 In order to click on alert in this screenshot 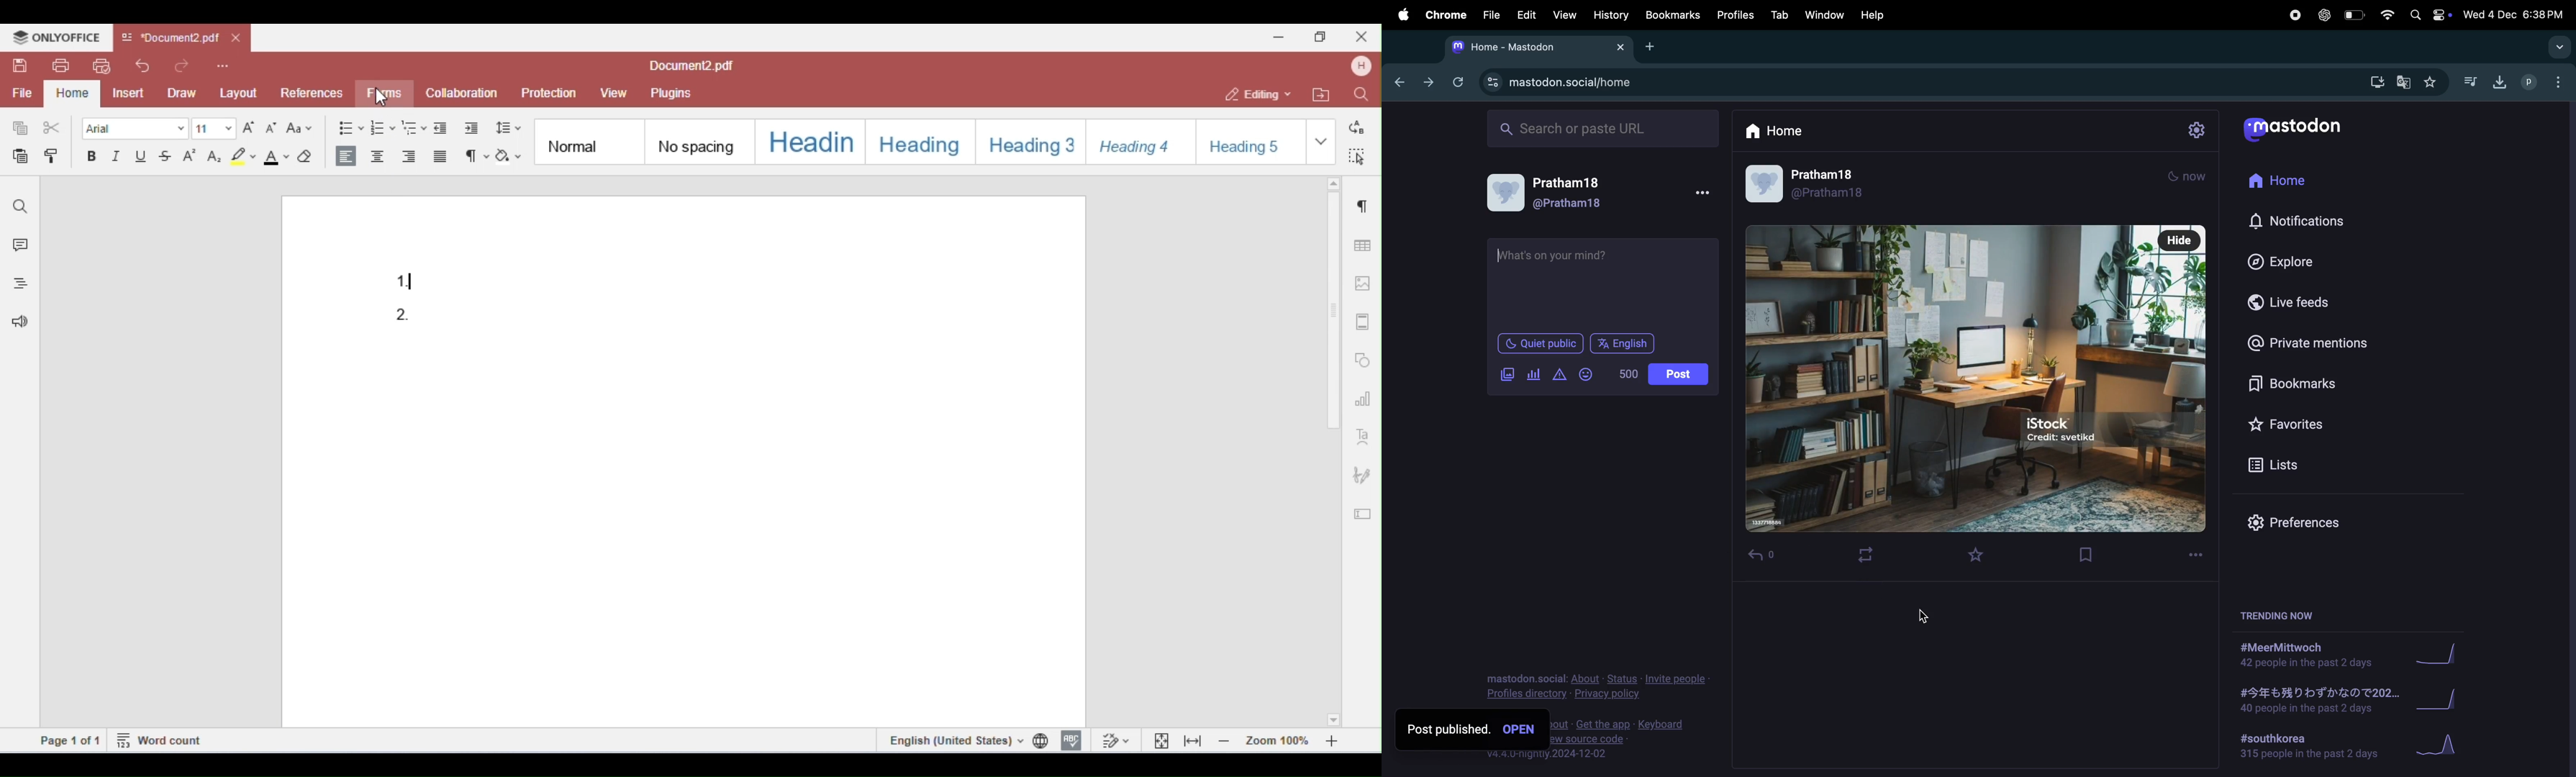, I will do `click(1558, 374)`.